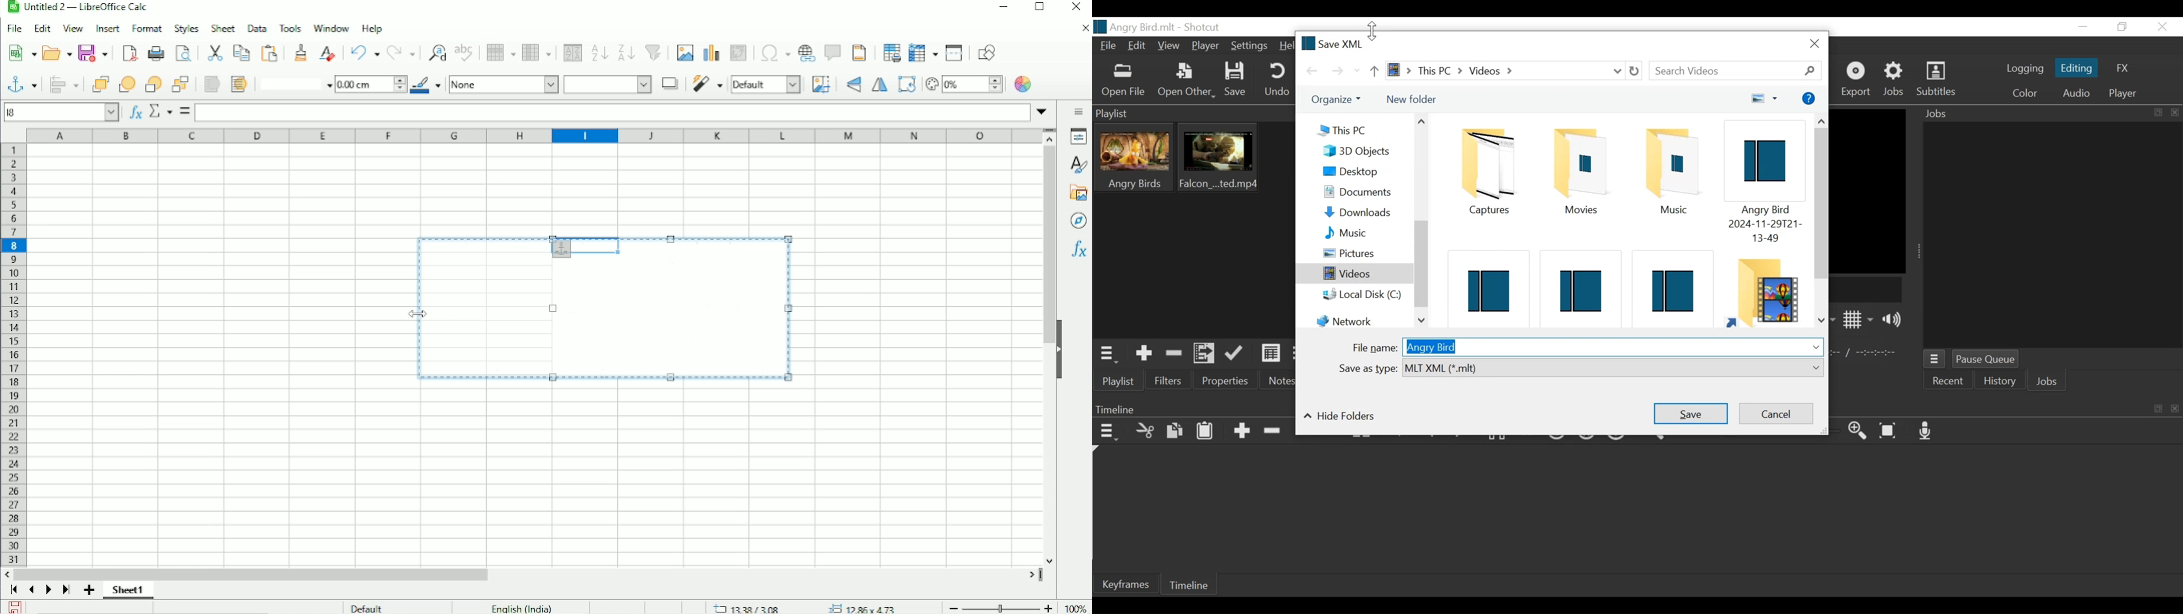  Describe the element at coordinates (1079, 111) in the screenshot. I see `Sidebar settings` at that location.